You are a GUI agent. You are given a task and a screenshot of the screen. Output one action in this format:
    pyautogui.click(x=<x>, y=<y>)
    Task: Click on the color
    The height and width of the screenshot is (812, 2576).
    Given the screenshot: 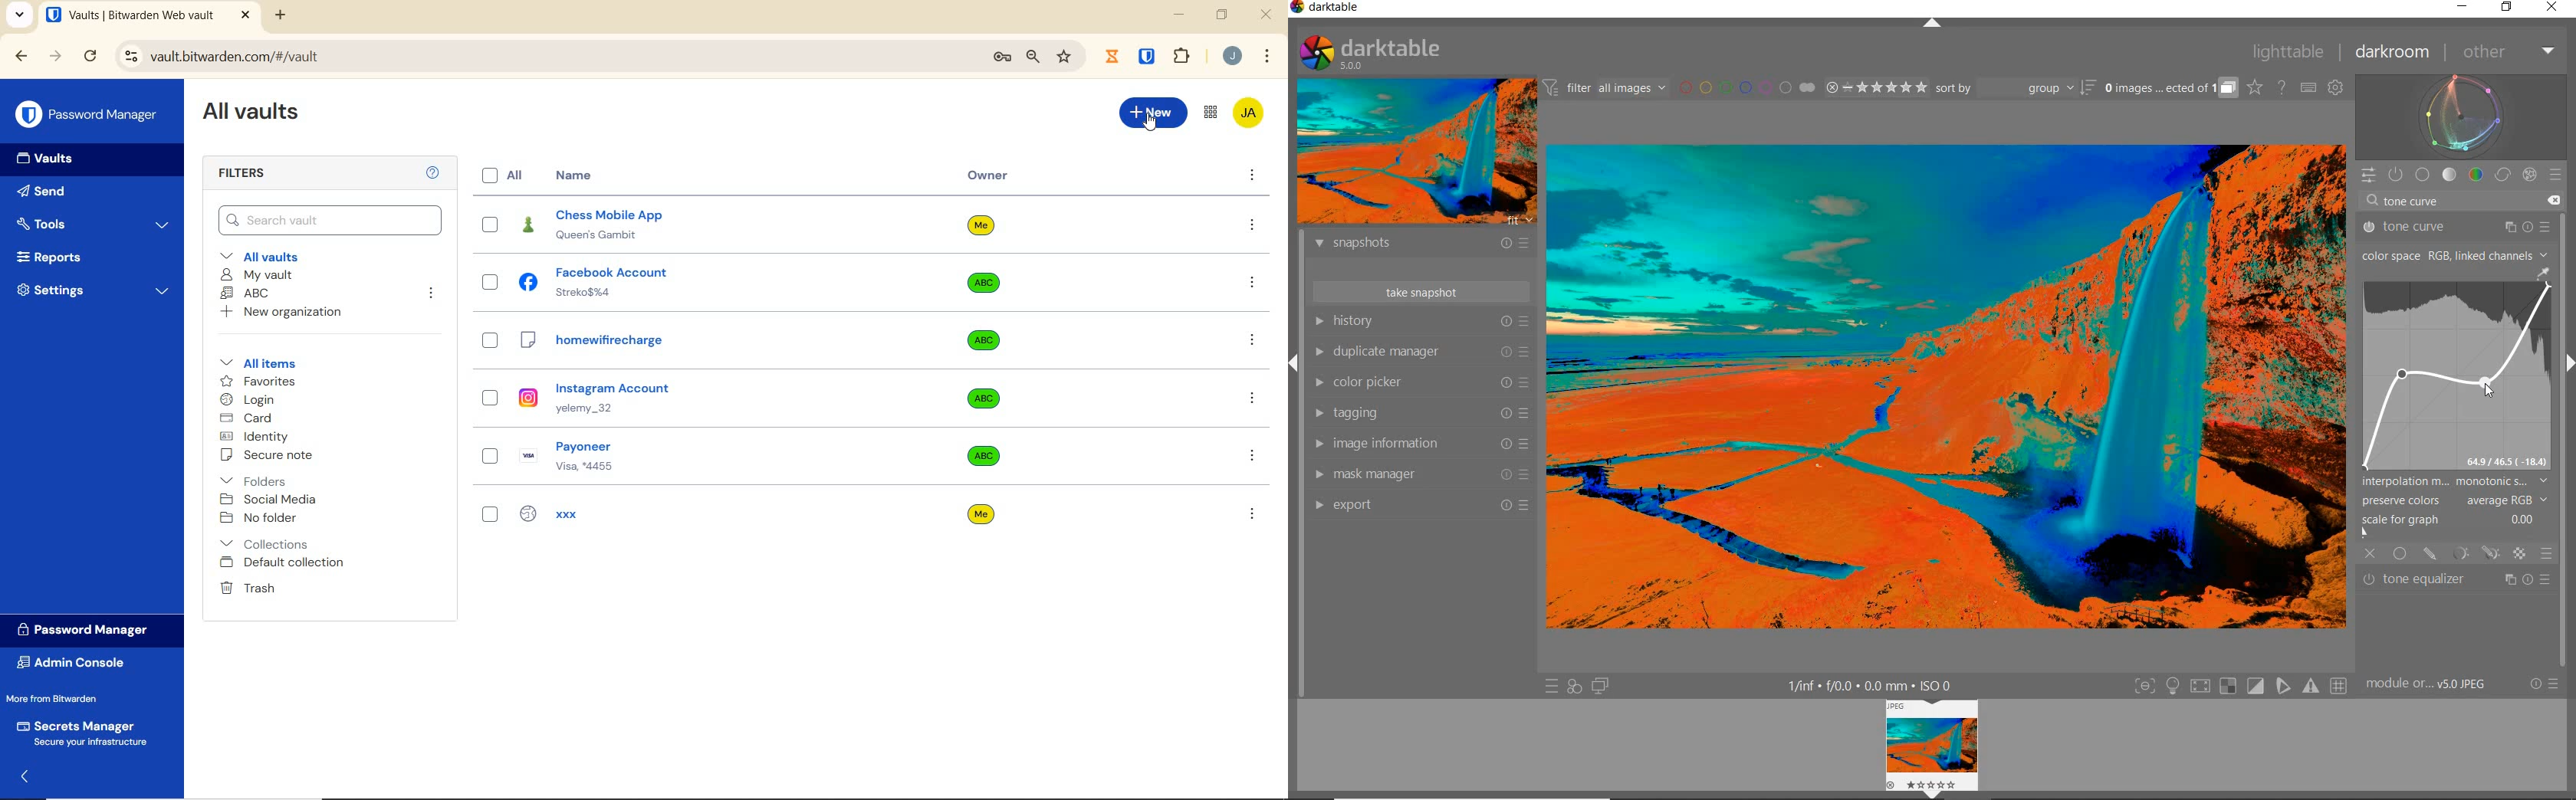 What is the action you would take?
    pyautogui.click(x=2475, y=175)
    